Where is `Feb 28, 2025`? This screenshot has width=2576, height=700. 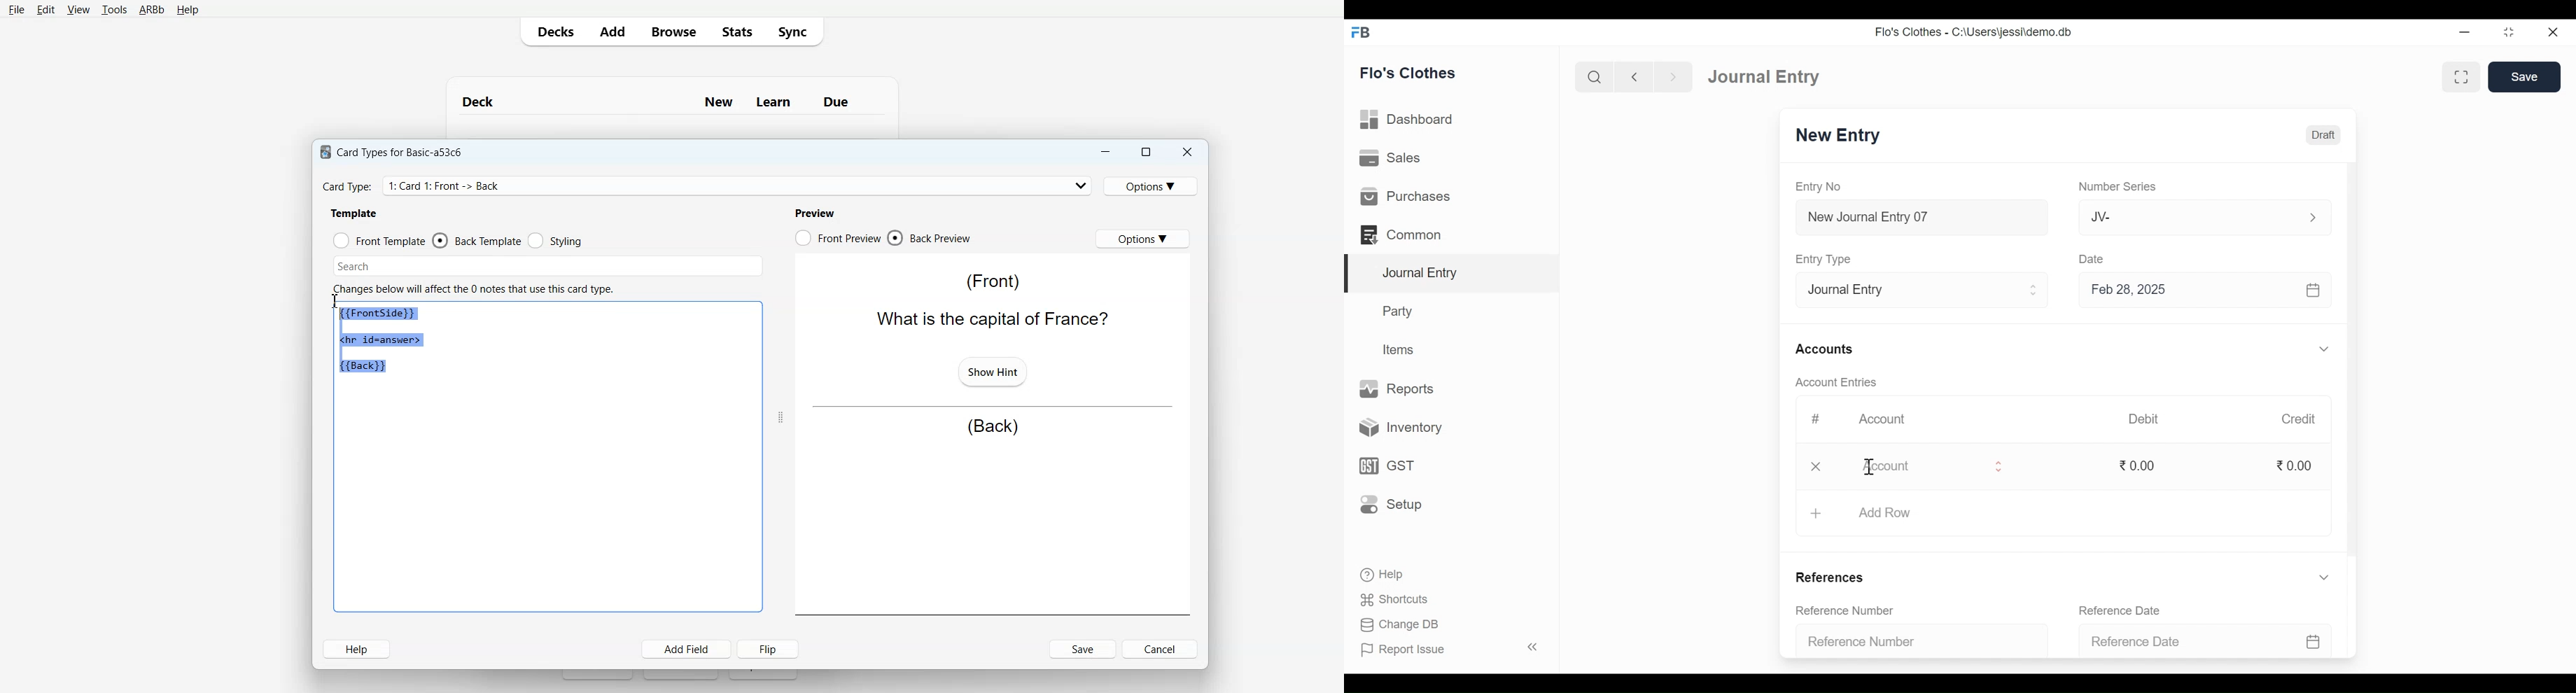
Feb 28, 2025 is located at coordinates (2199, 292).